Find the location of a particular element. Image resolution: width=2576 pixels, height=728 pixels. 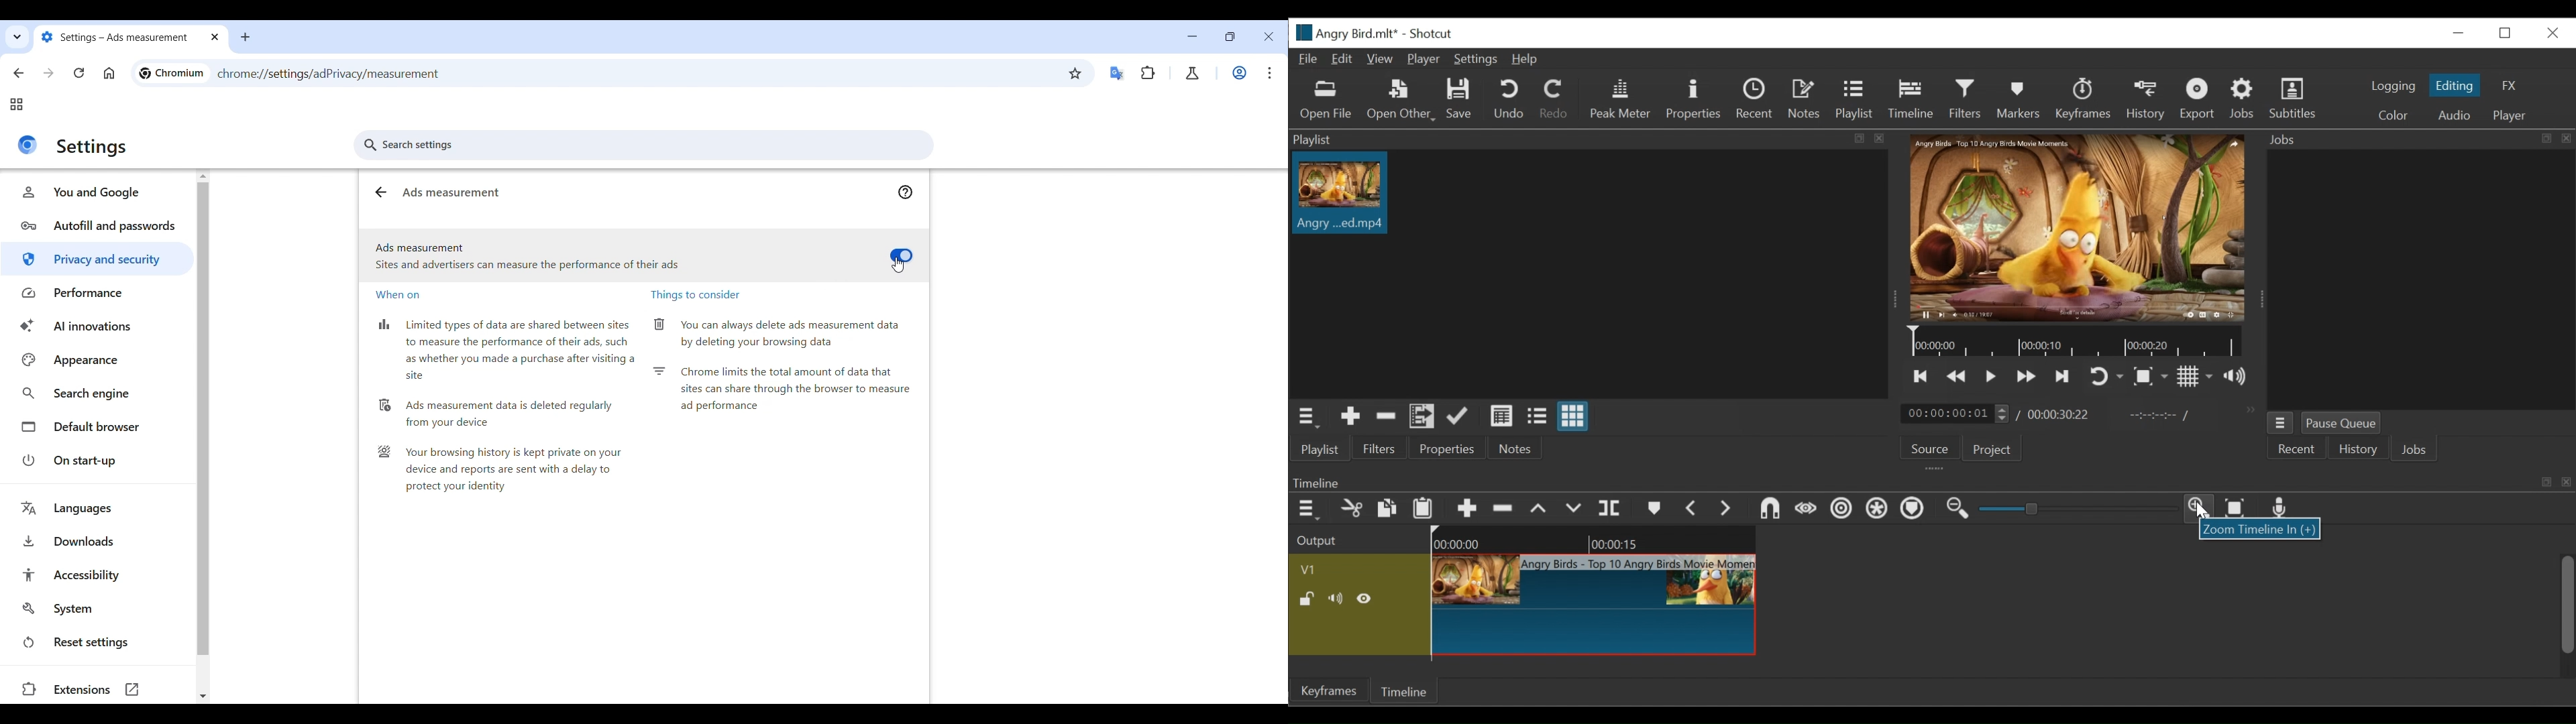

Toggle player on looping is located at coordinates (2108, 377).